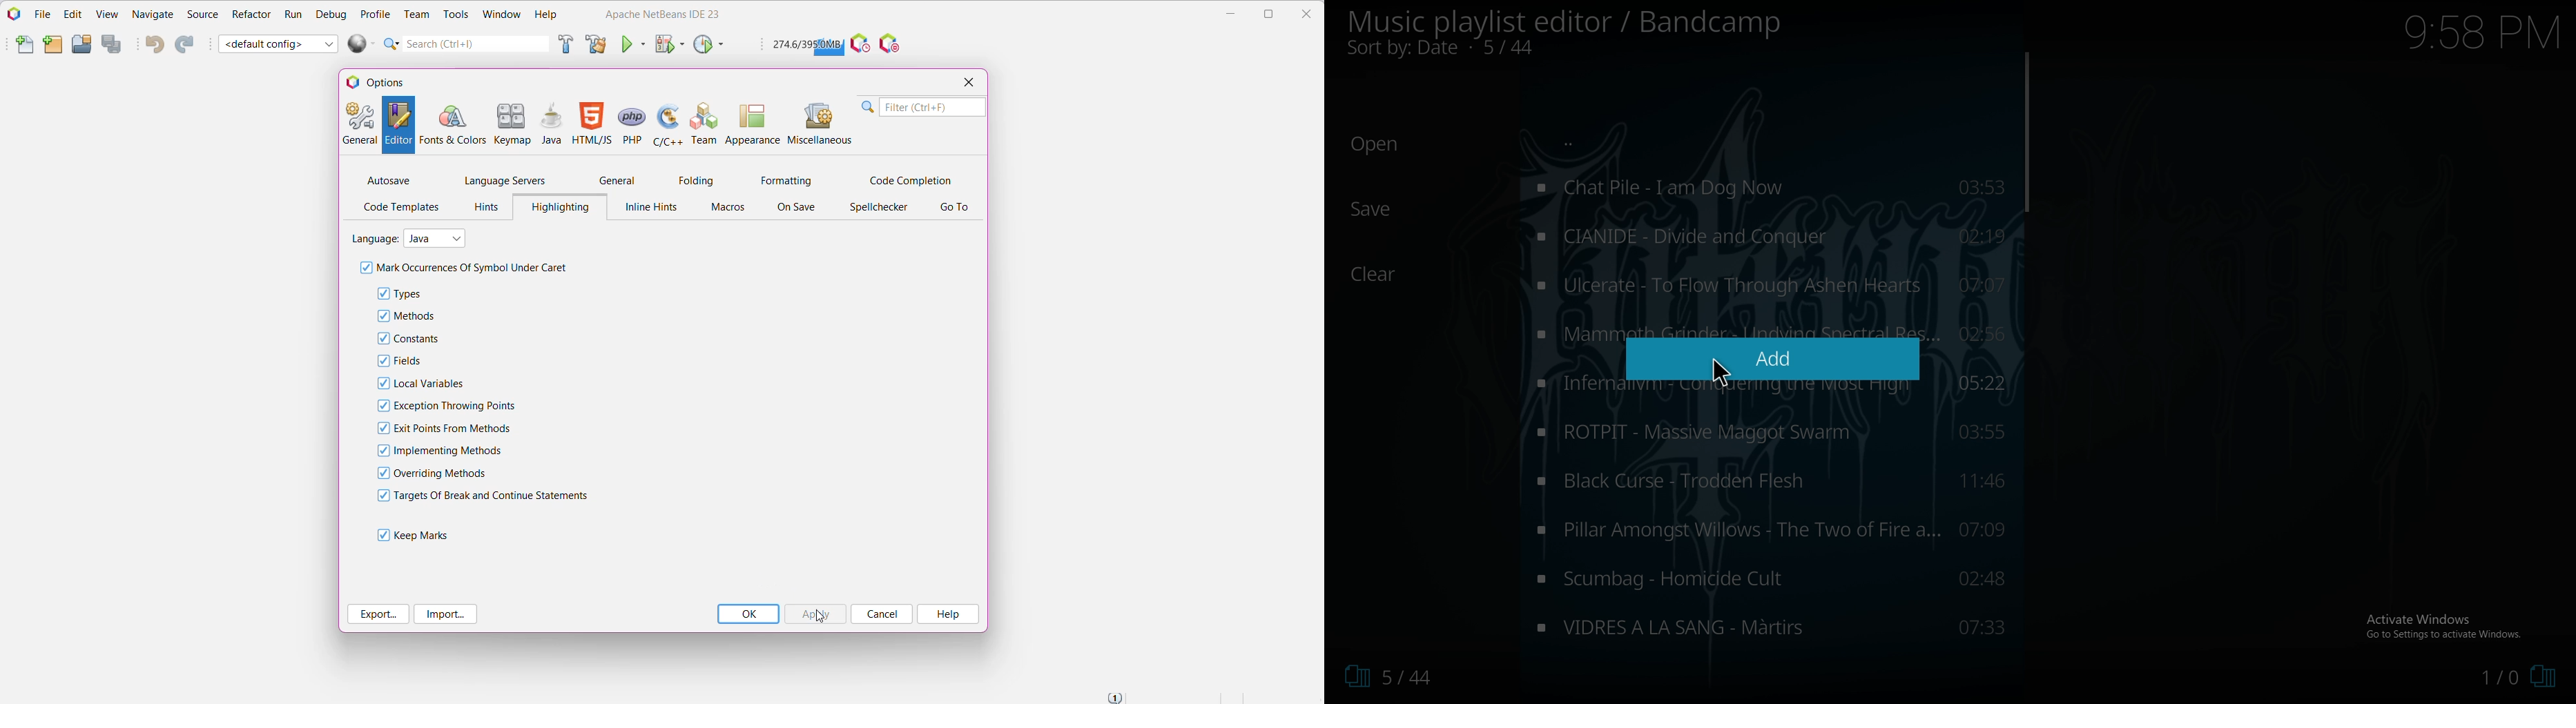  What do you see at coordinates (2518, 679) in the screenshot?
I see `1/0` at bounding box center [2518, 679].